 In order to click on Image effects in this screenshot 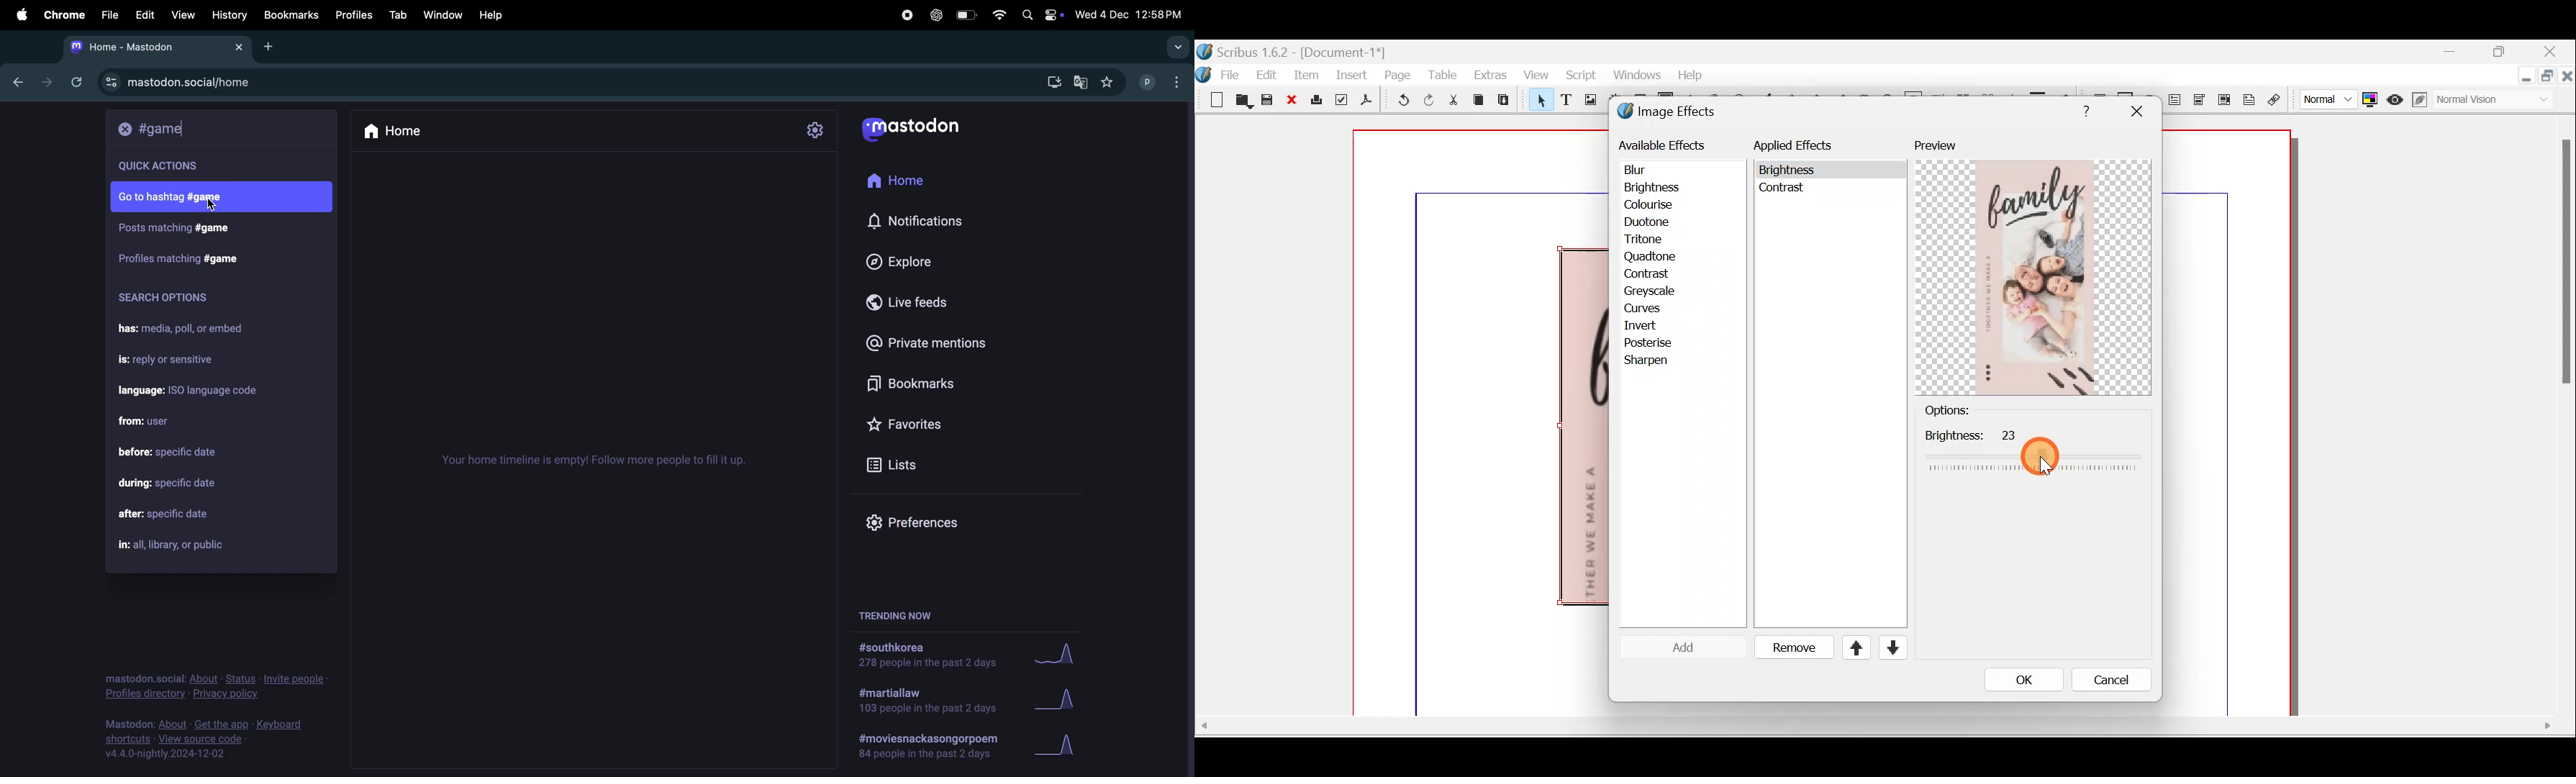, I will do `click(1675, 113)`.